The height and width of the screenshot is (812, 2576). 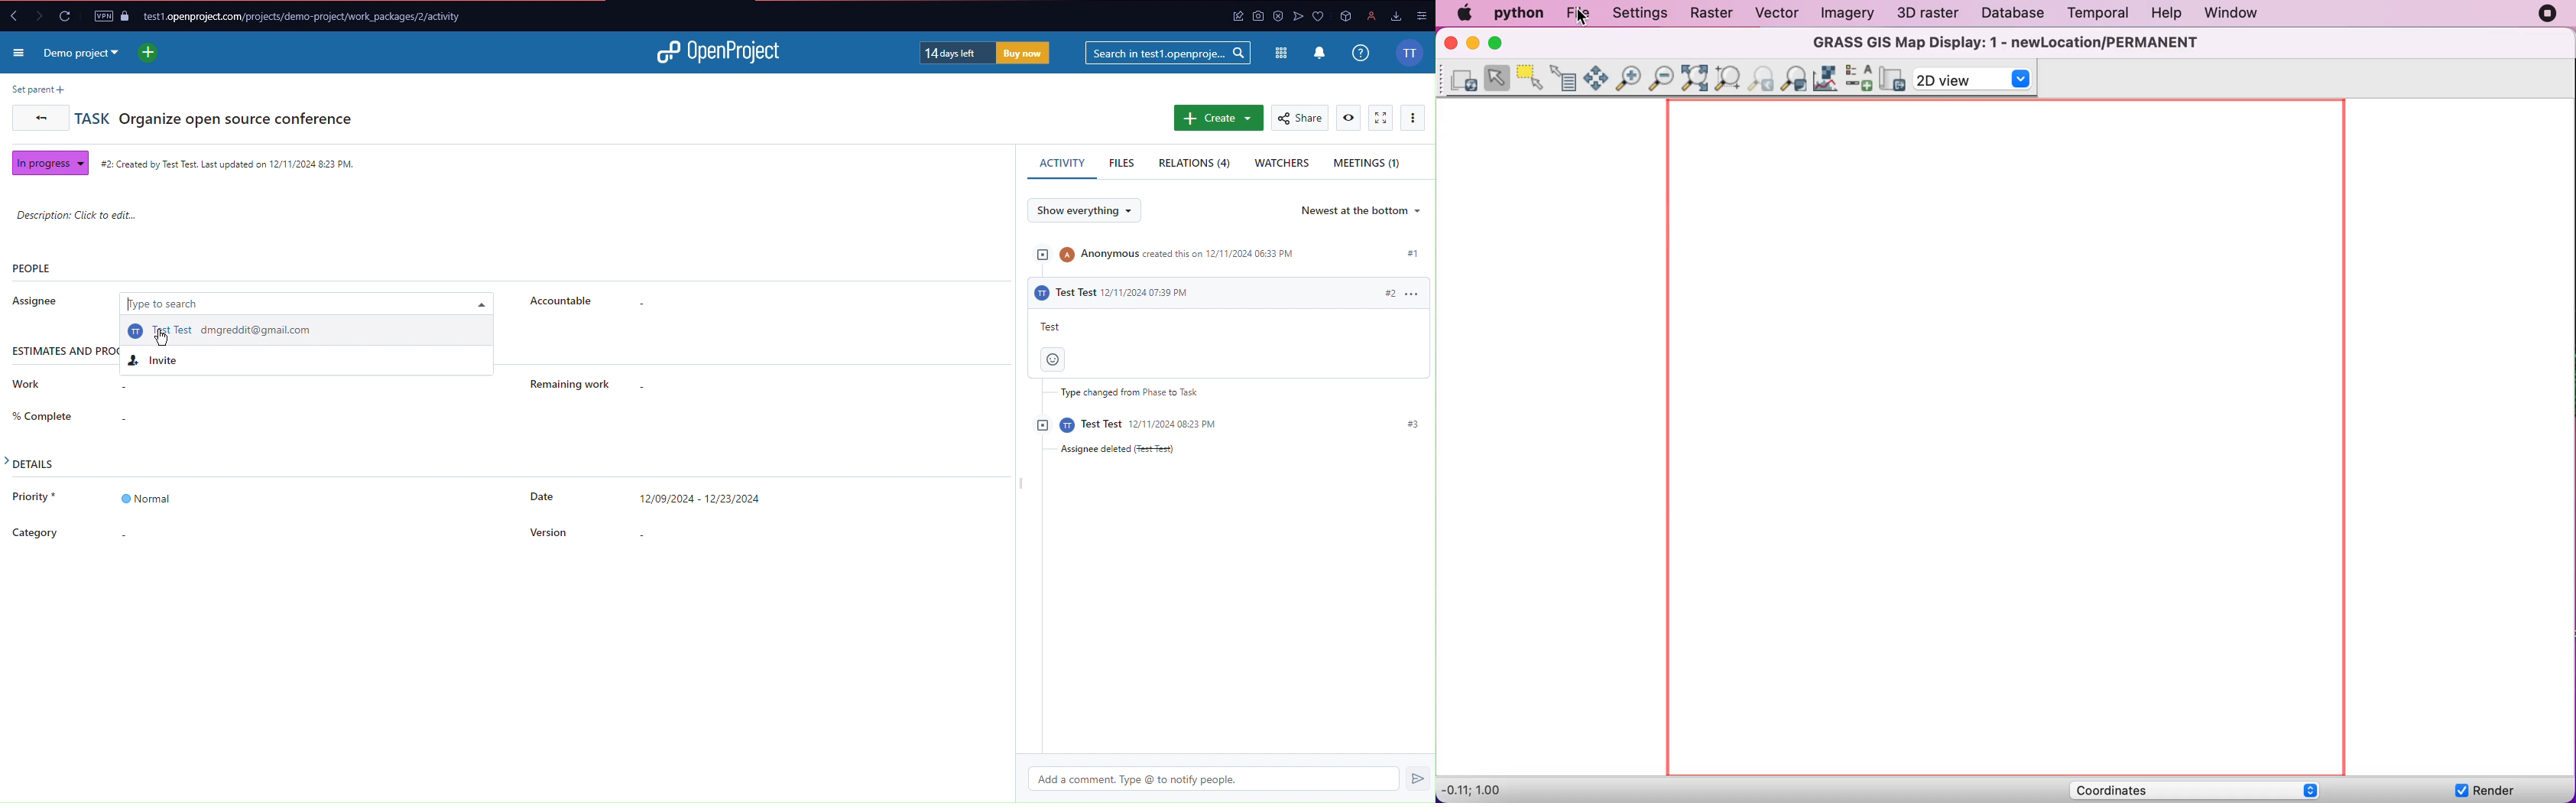 What do you see at coordinates (1120, 393) in the screenshot?
I see `Type changed from Phase to task` at bounding box center [1120, 393].